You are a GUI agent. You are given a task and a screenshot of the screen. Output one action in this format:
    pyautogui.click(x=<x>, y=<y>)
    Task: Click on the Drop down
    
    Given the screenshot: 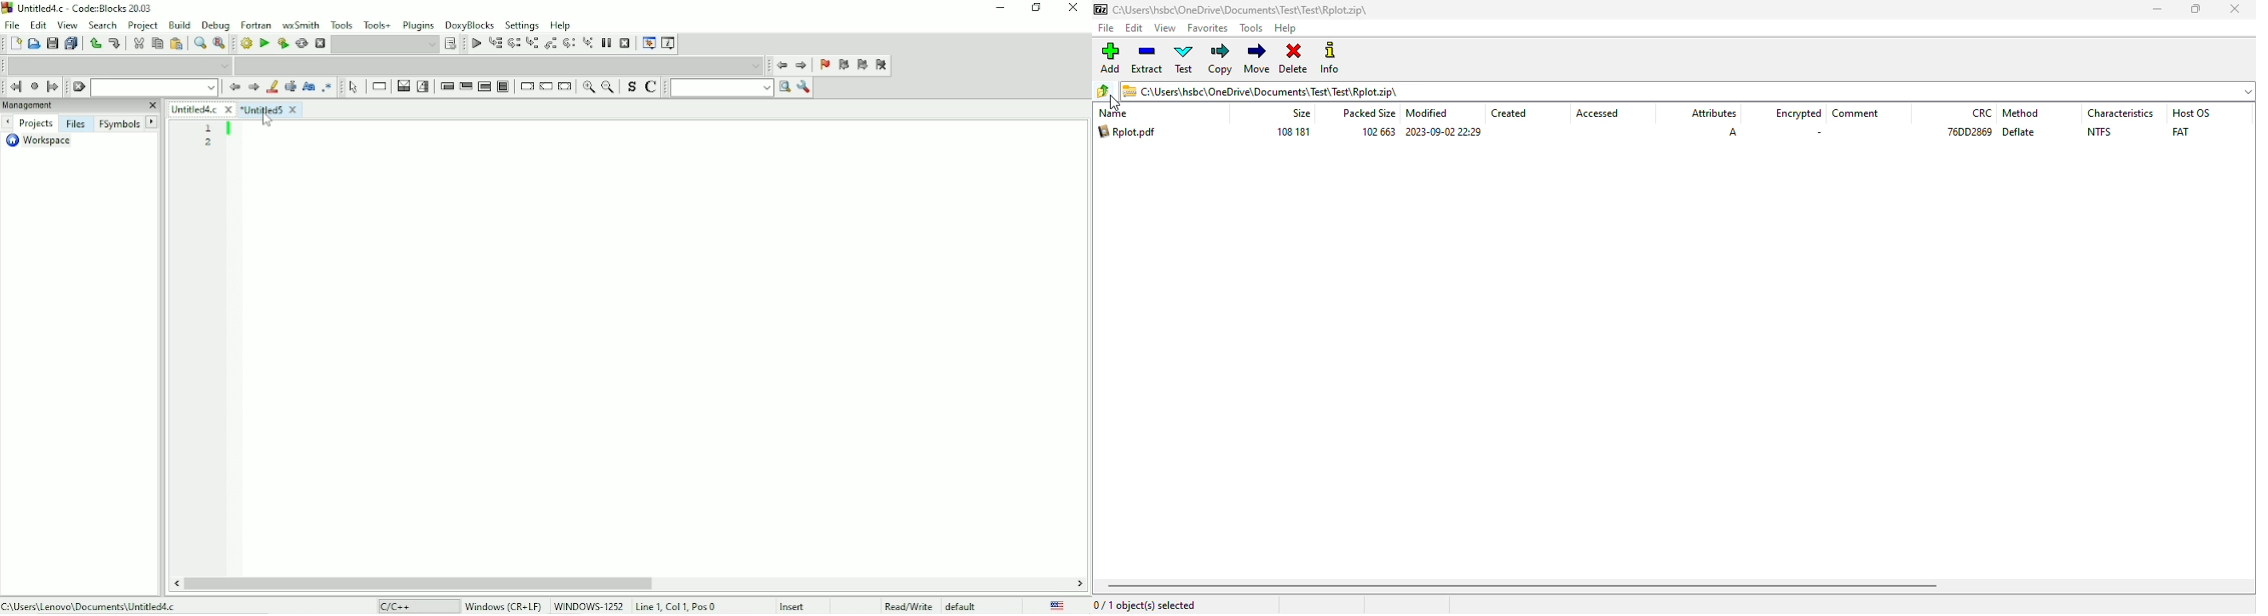 What is the action you would take?
    pyautogui.click(x=154, y=87)
    